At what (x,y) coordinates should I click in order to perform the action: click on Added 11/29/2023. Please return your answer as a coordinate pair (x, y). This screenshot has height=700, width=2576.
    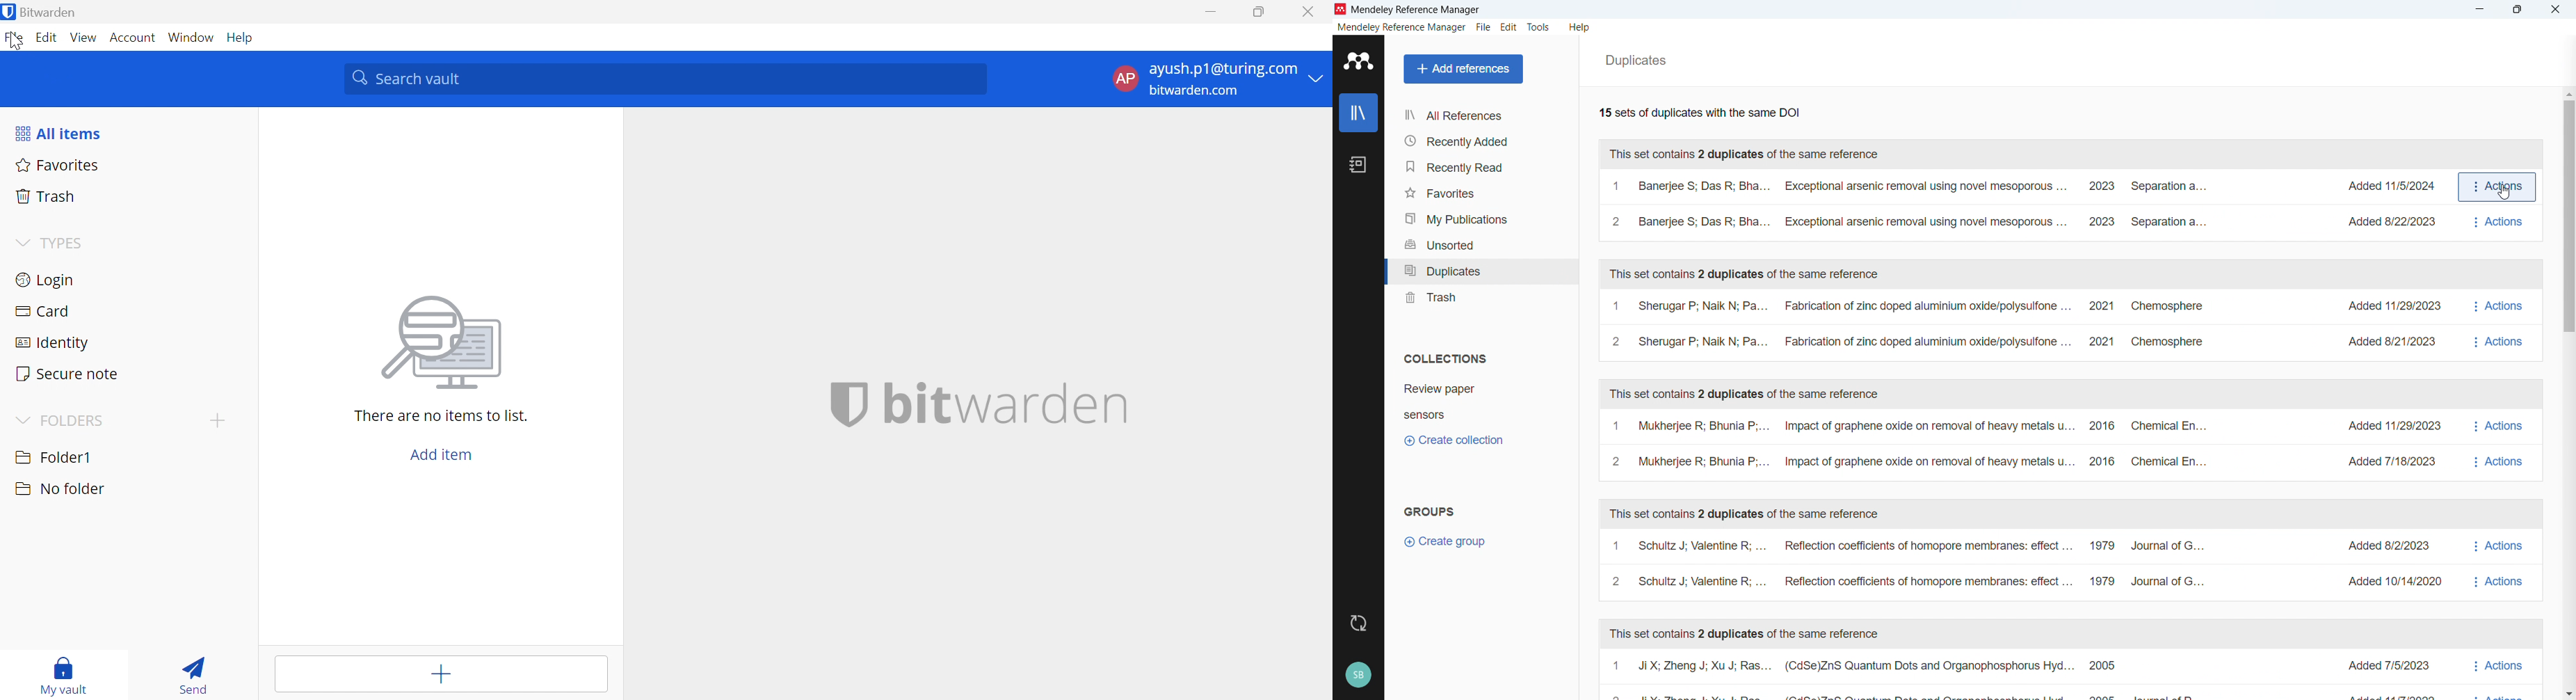
    Looking at the image, I should click on (2388, 304).